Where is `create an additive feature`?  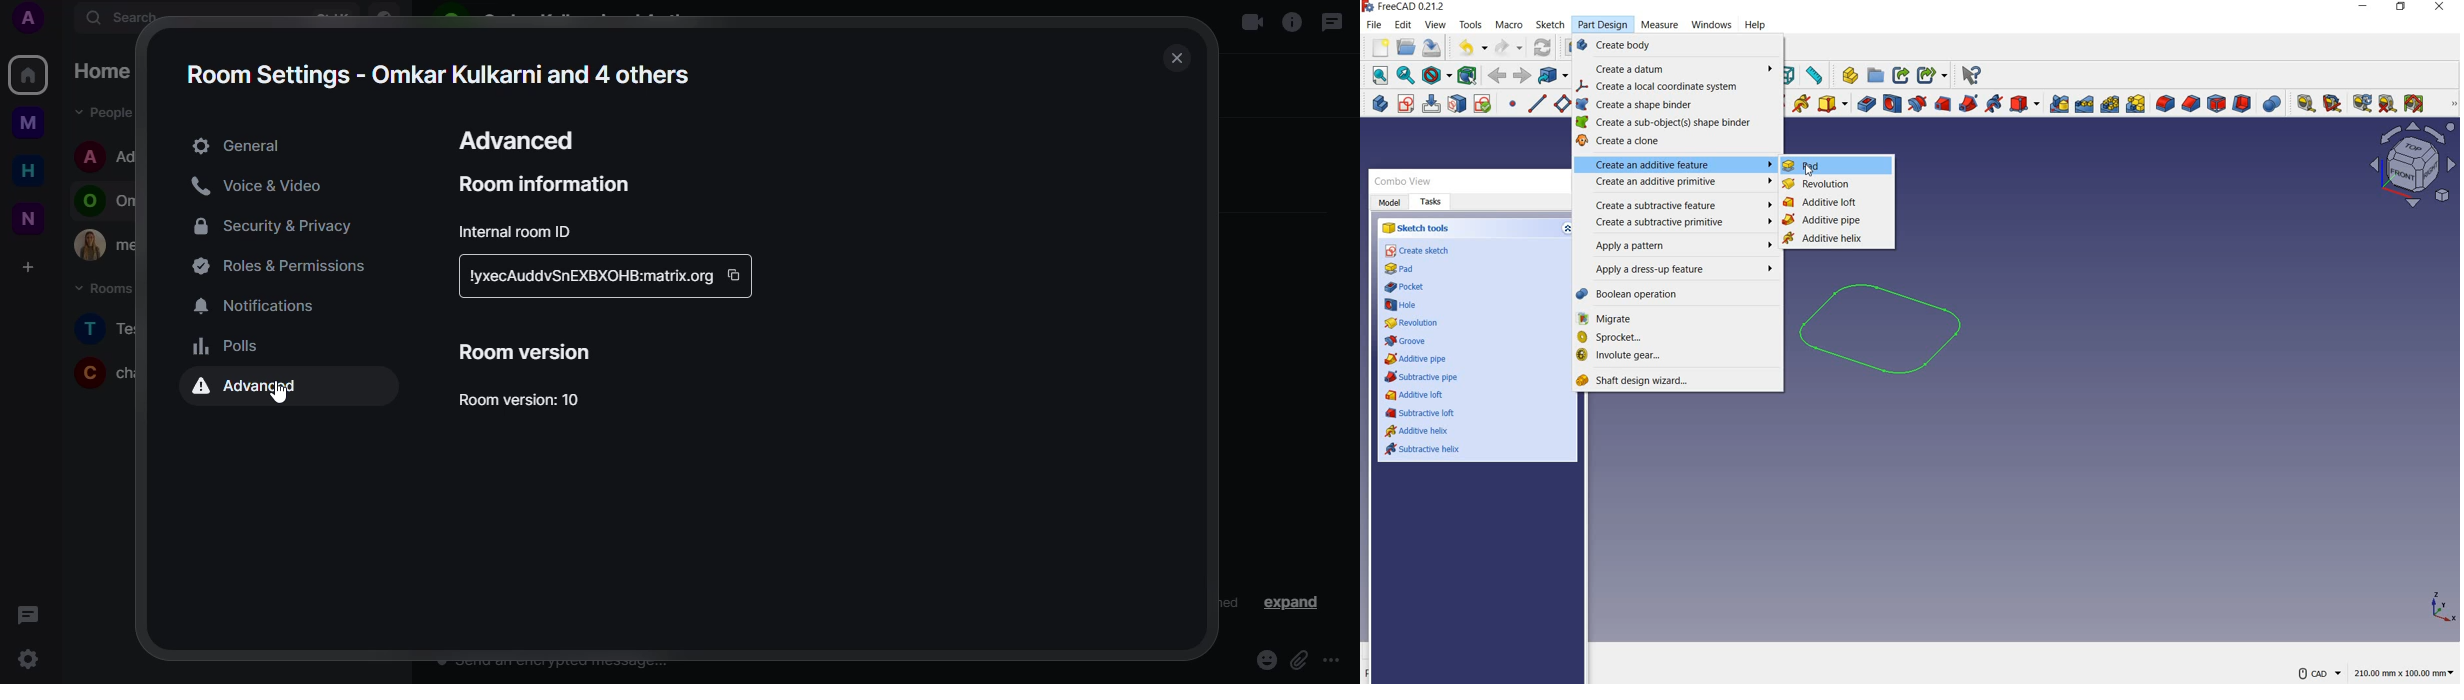 create an additive feature is located at coordinates (1677, 164).